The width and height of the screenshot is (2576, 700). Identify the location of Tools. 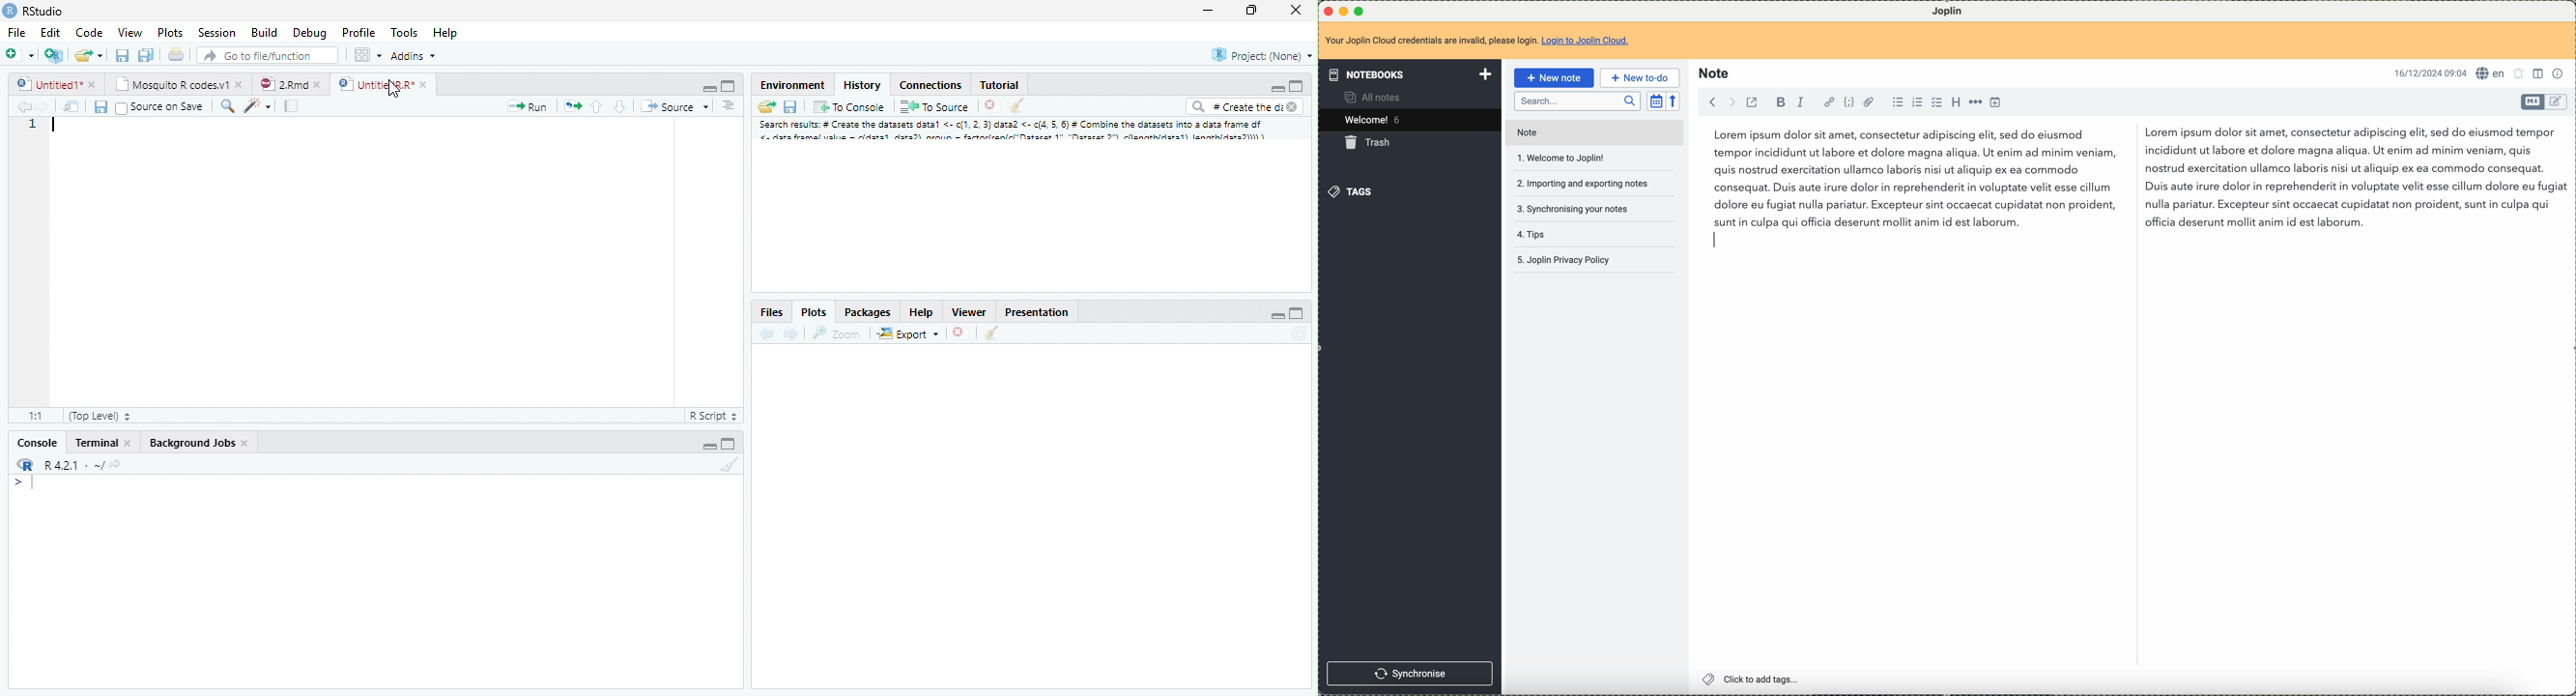
(406, 34).